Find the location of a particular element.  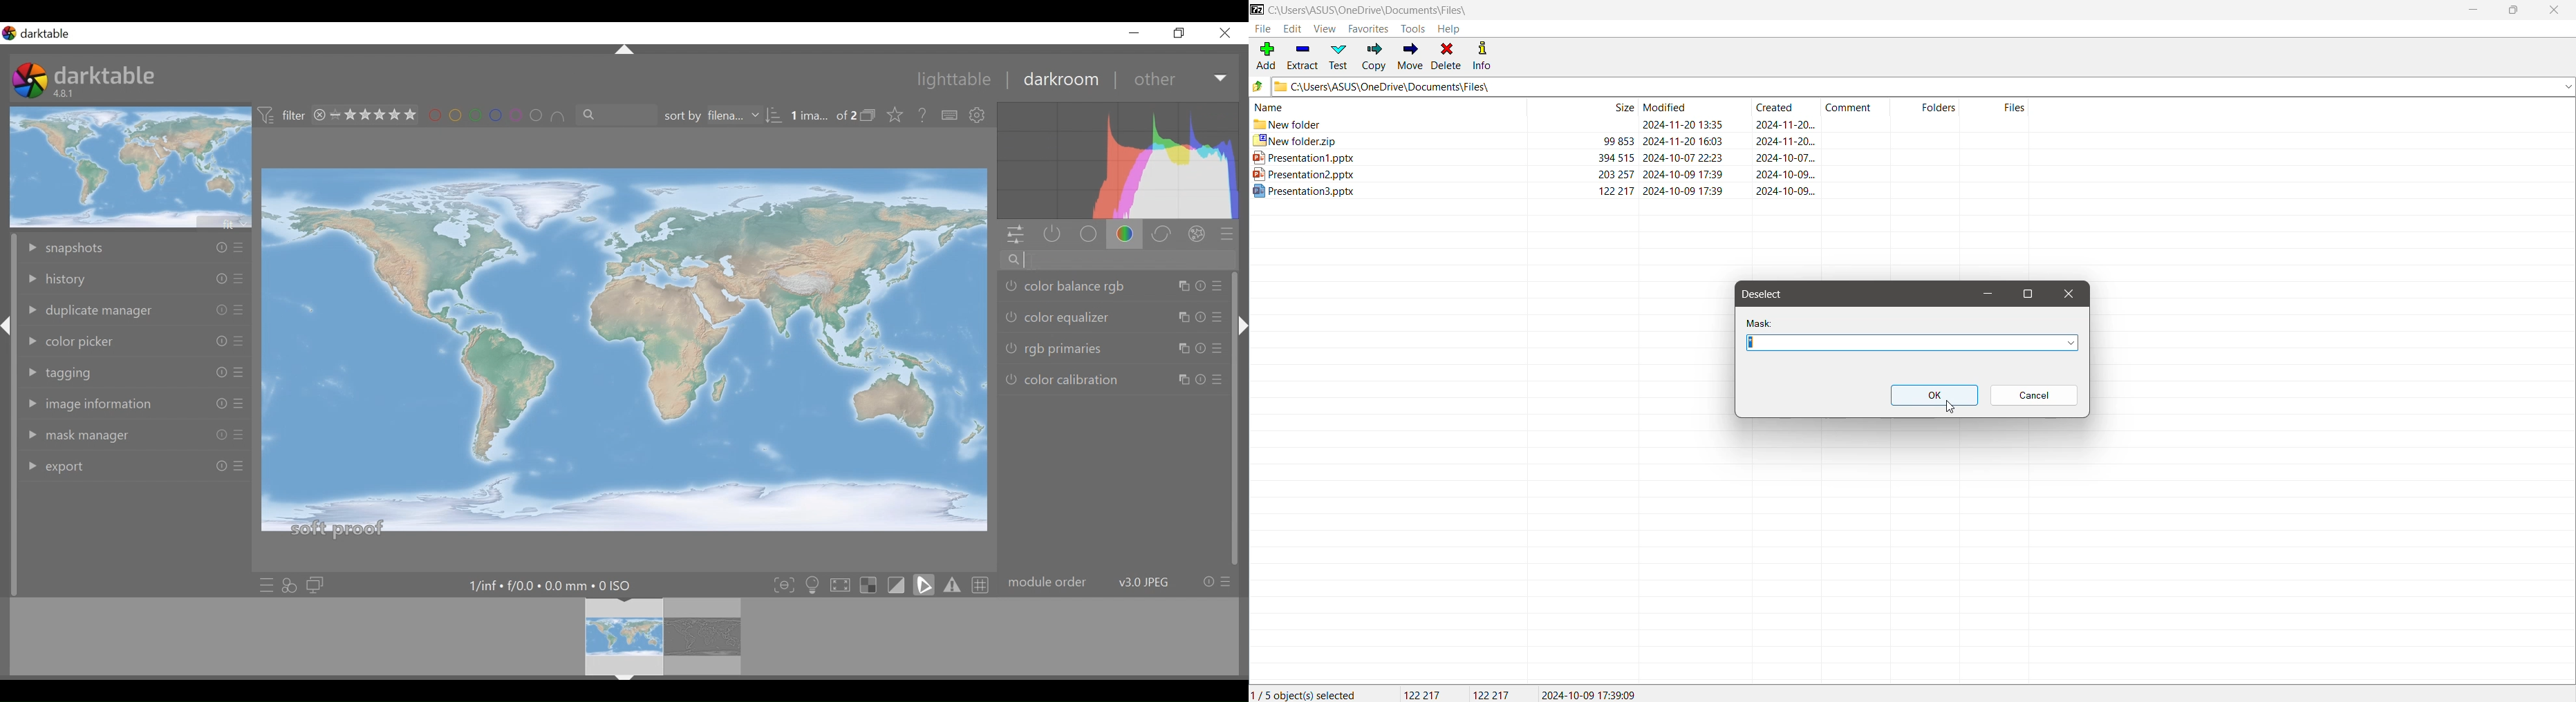

expand/collapse is located at coordinates (624, 49).